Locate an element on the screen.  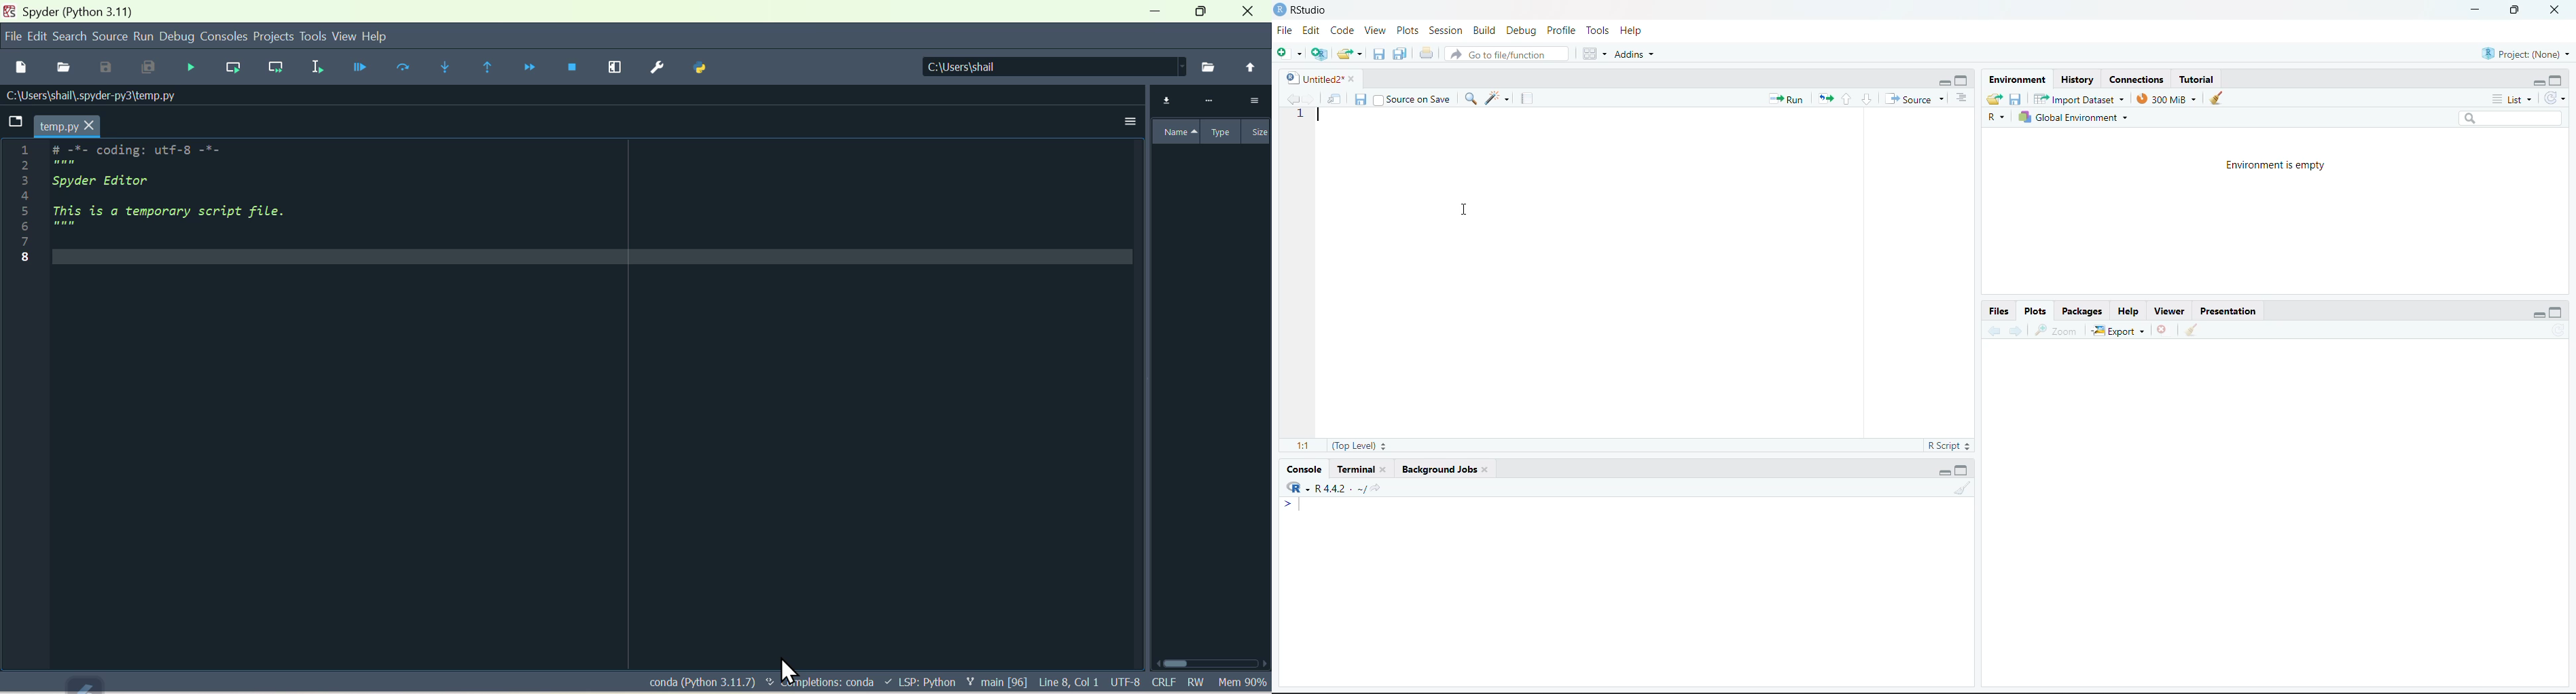
 Export  is located at coordinates (2117, 329).